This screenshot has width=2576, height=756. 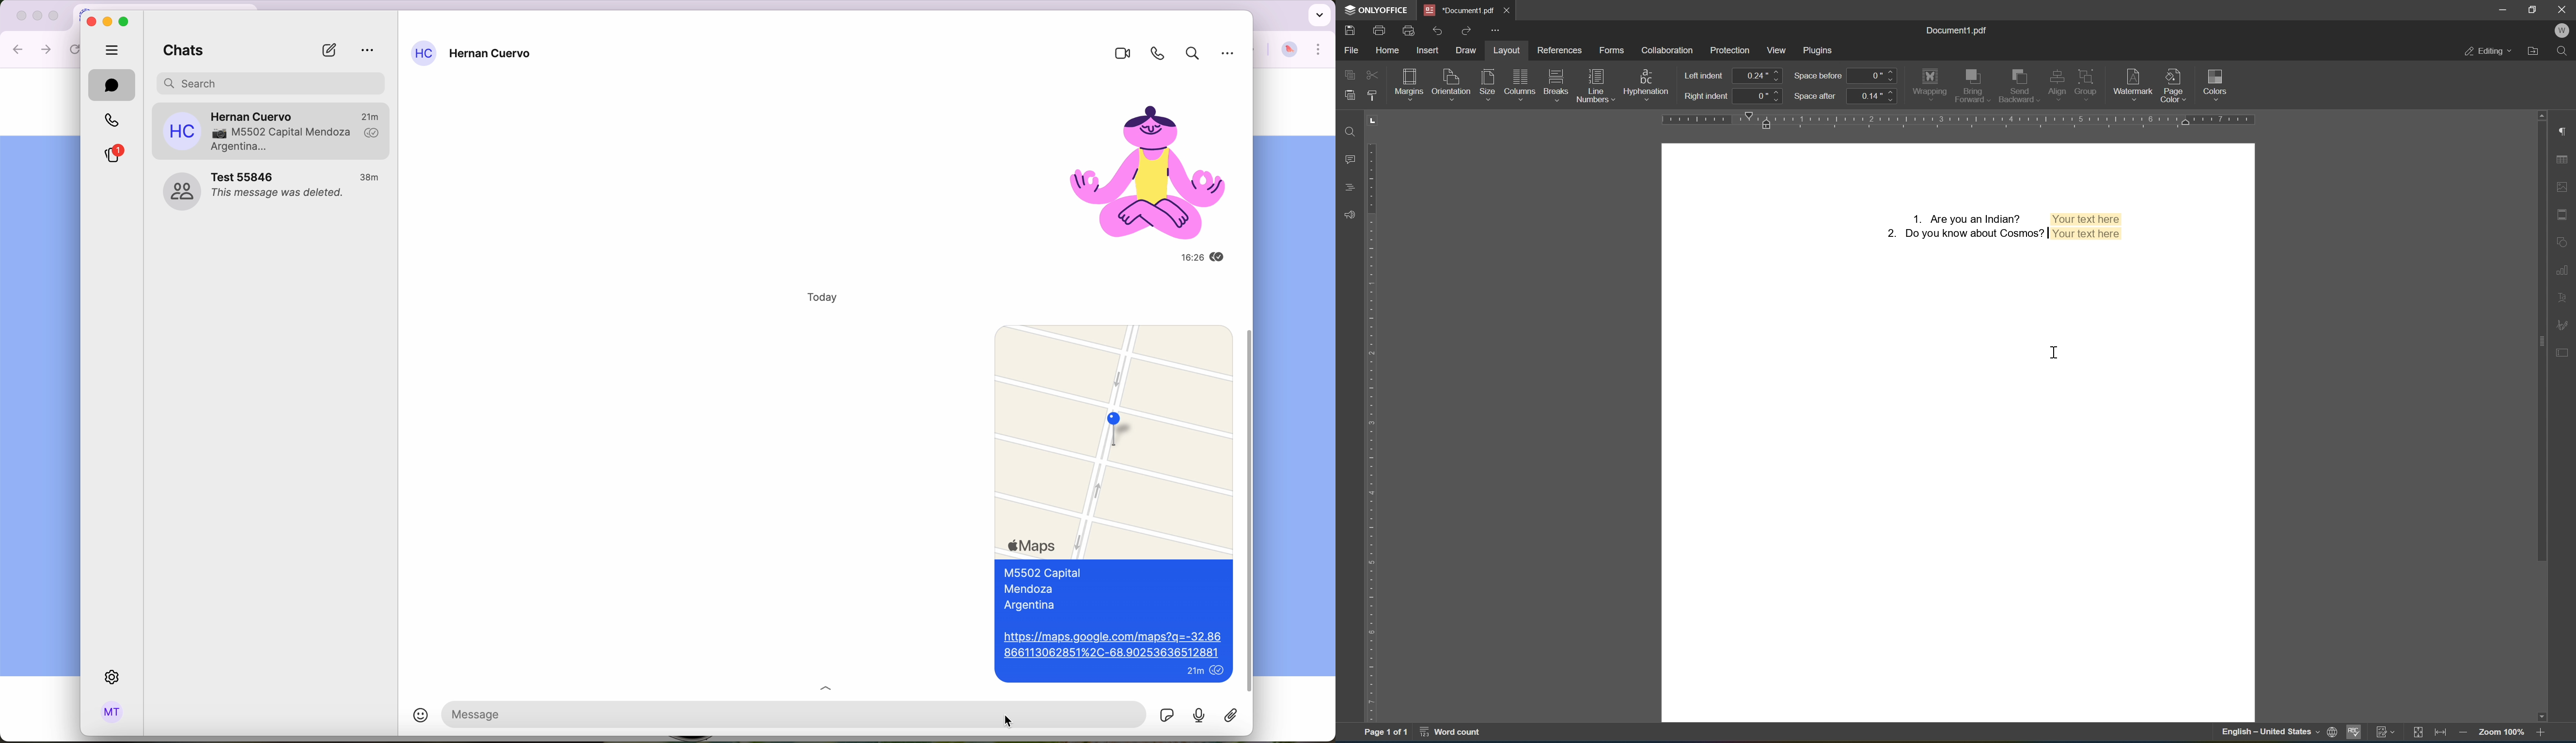 What do you see at coordinates (2057, 355) in the screenshot?
I see `Cursor` at bounding box center [2057, 355].